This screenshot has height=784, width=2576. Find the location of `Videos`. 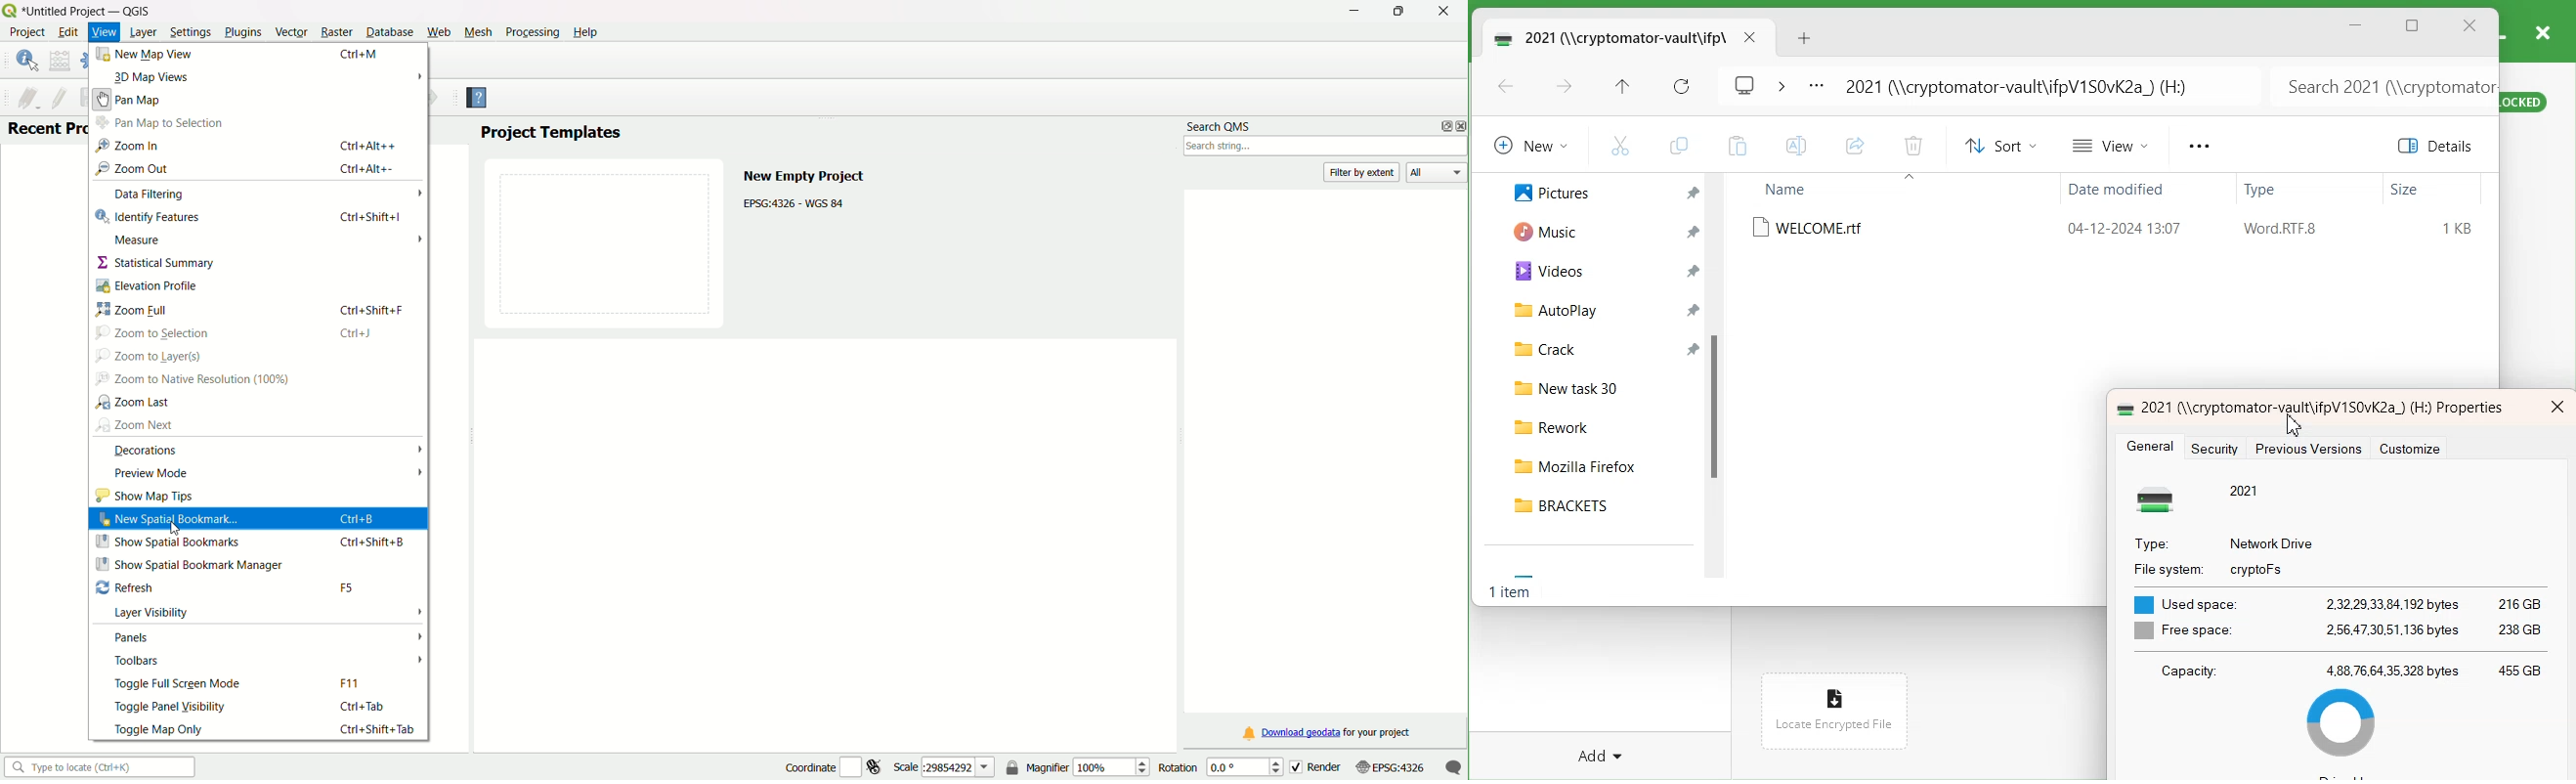

Videos is located at coordinates (1541, 270).